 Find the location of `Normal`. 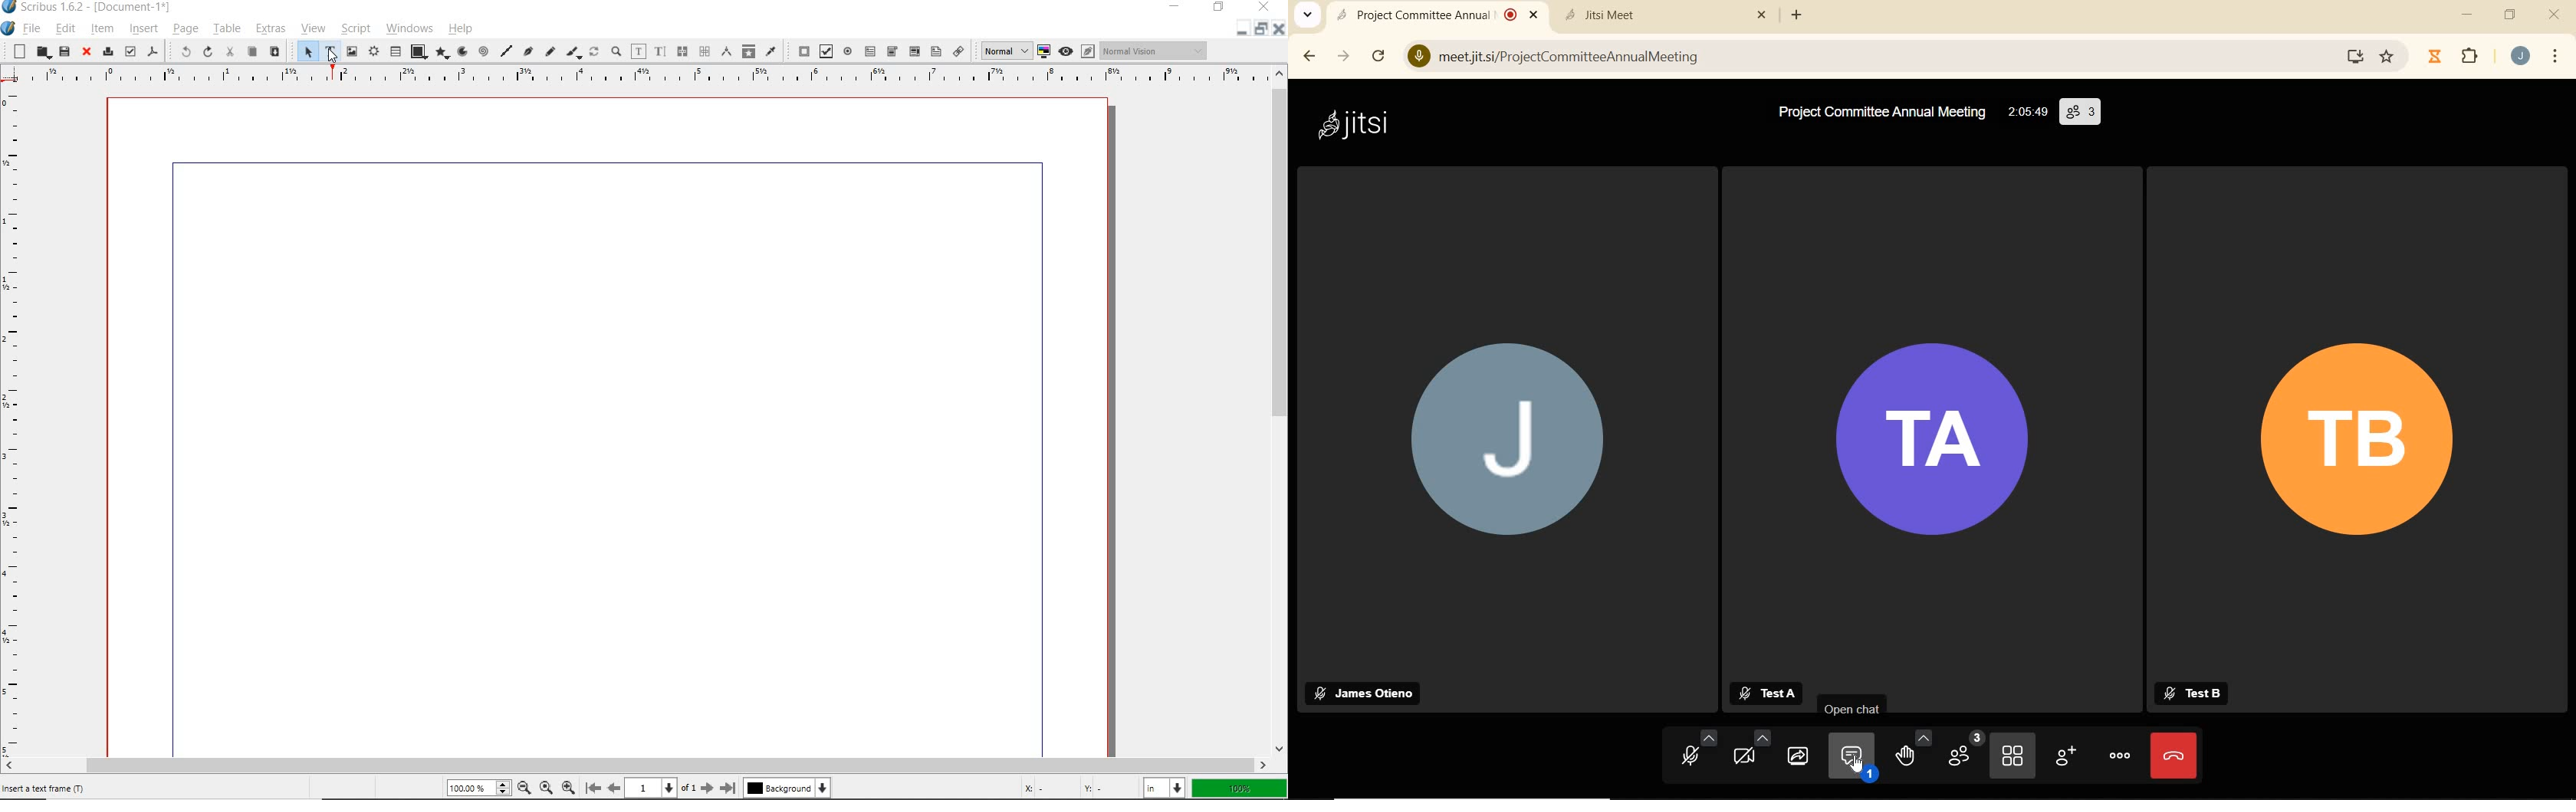

Normal is located at coordinates (1005, 51).